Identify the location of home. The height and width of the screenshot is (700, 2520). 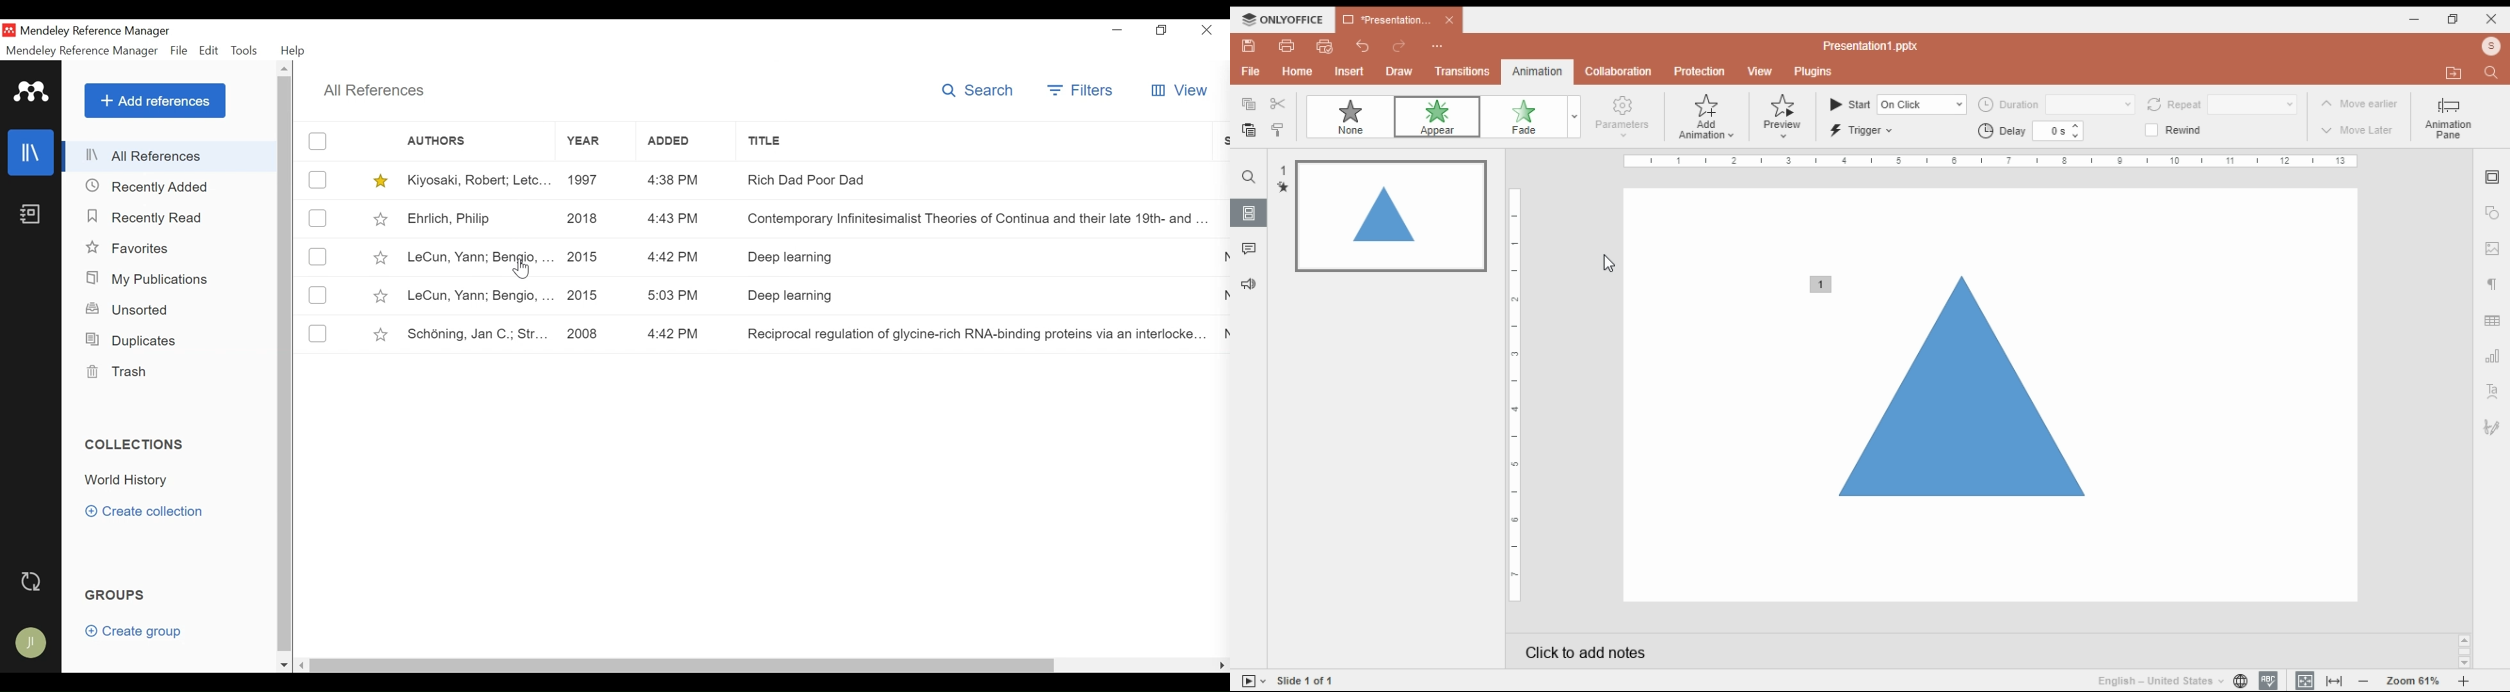
(1297, 73).